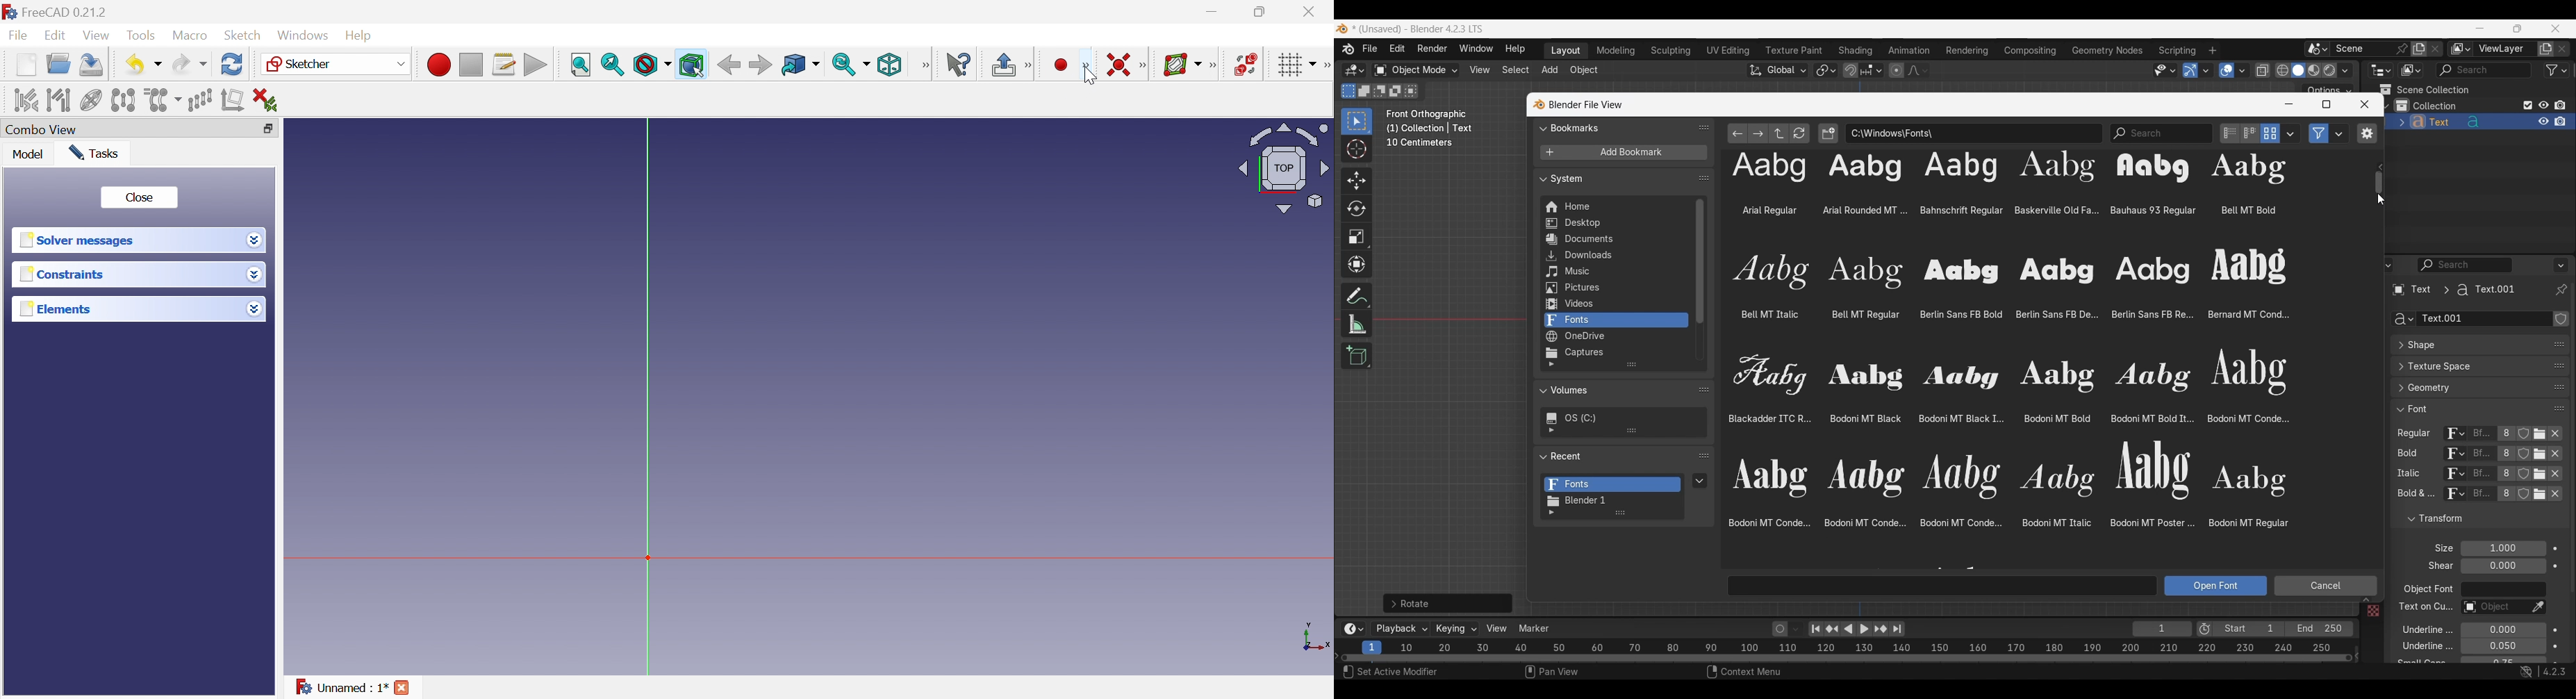 The height and width of the screenshot is (700, 2576). Describe the element at coordinates (1704, 456) in the screenshot. I see `Change order in list` at that location.